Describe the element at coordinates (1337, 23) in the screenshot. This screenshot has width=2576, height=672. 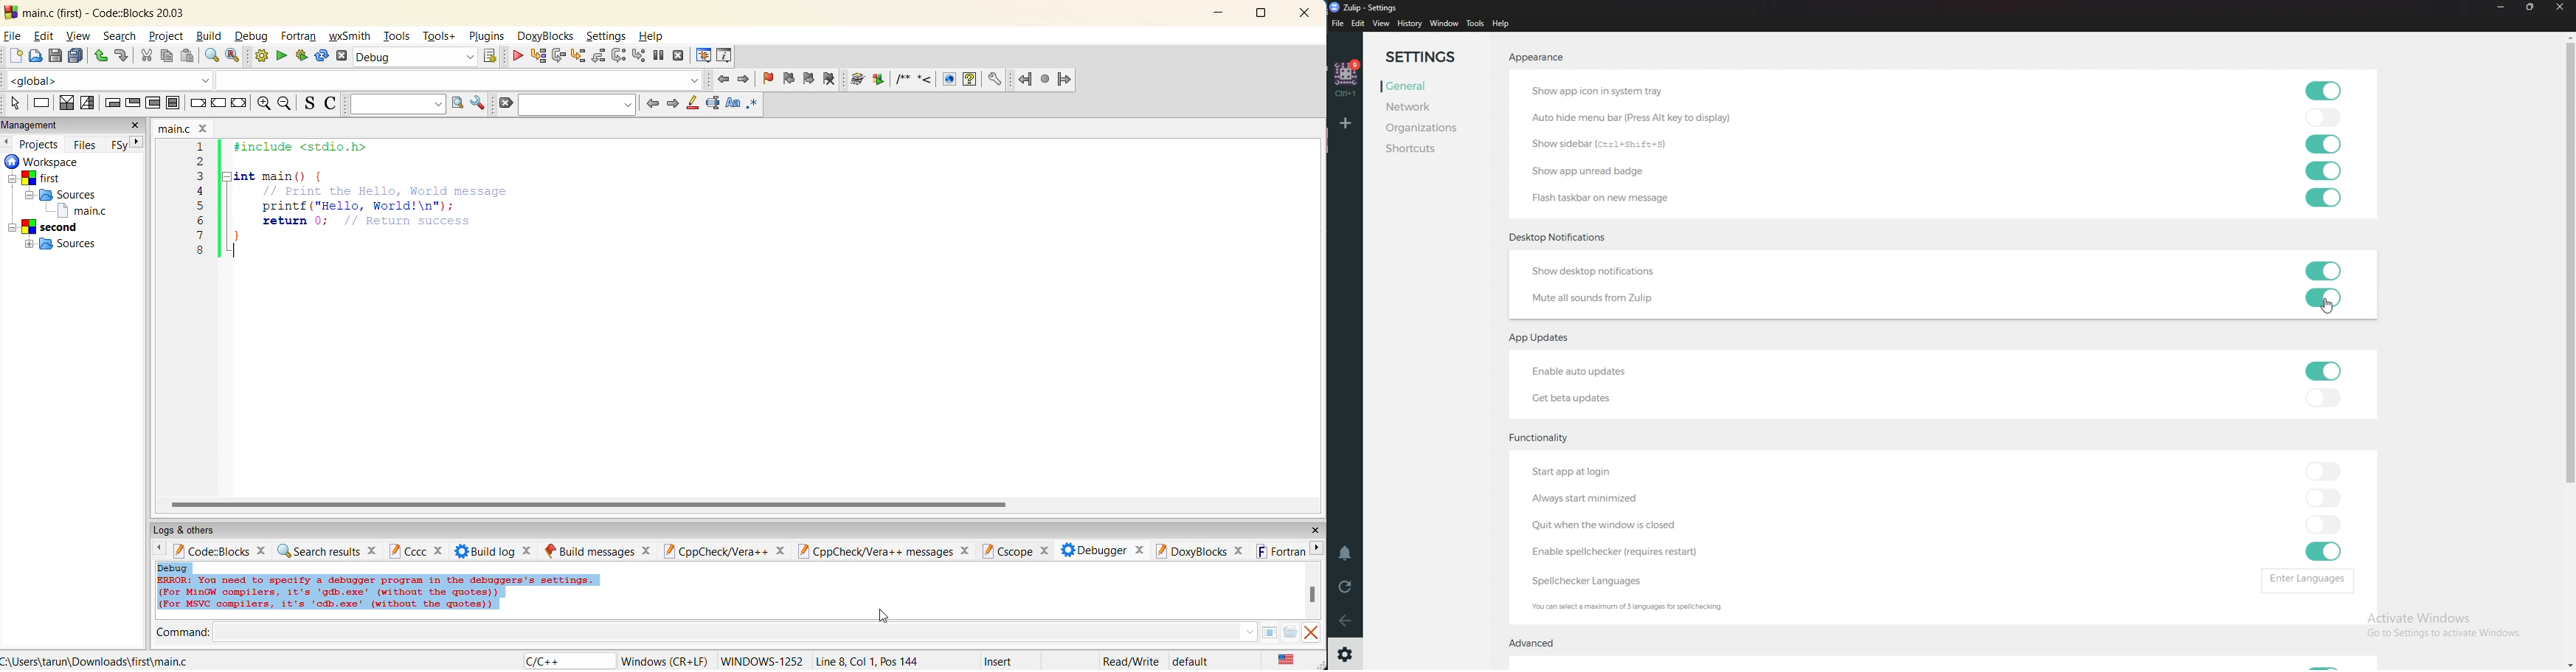
I see `file` at that location.